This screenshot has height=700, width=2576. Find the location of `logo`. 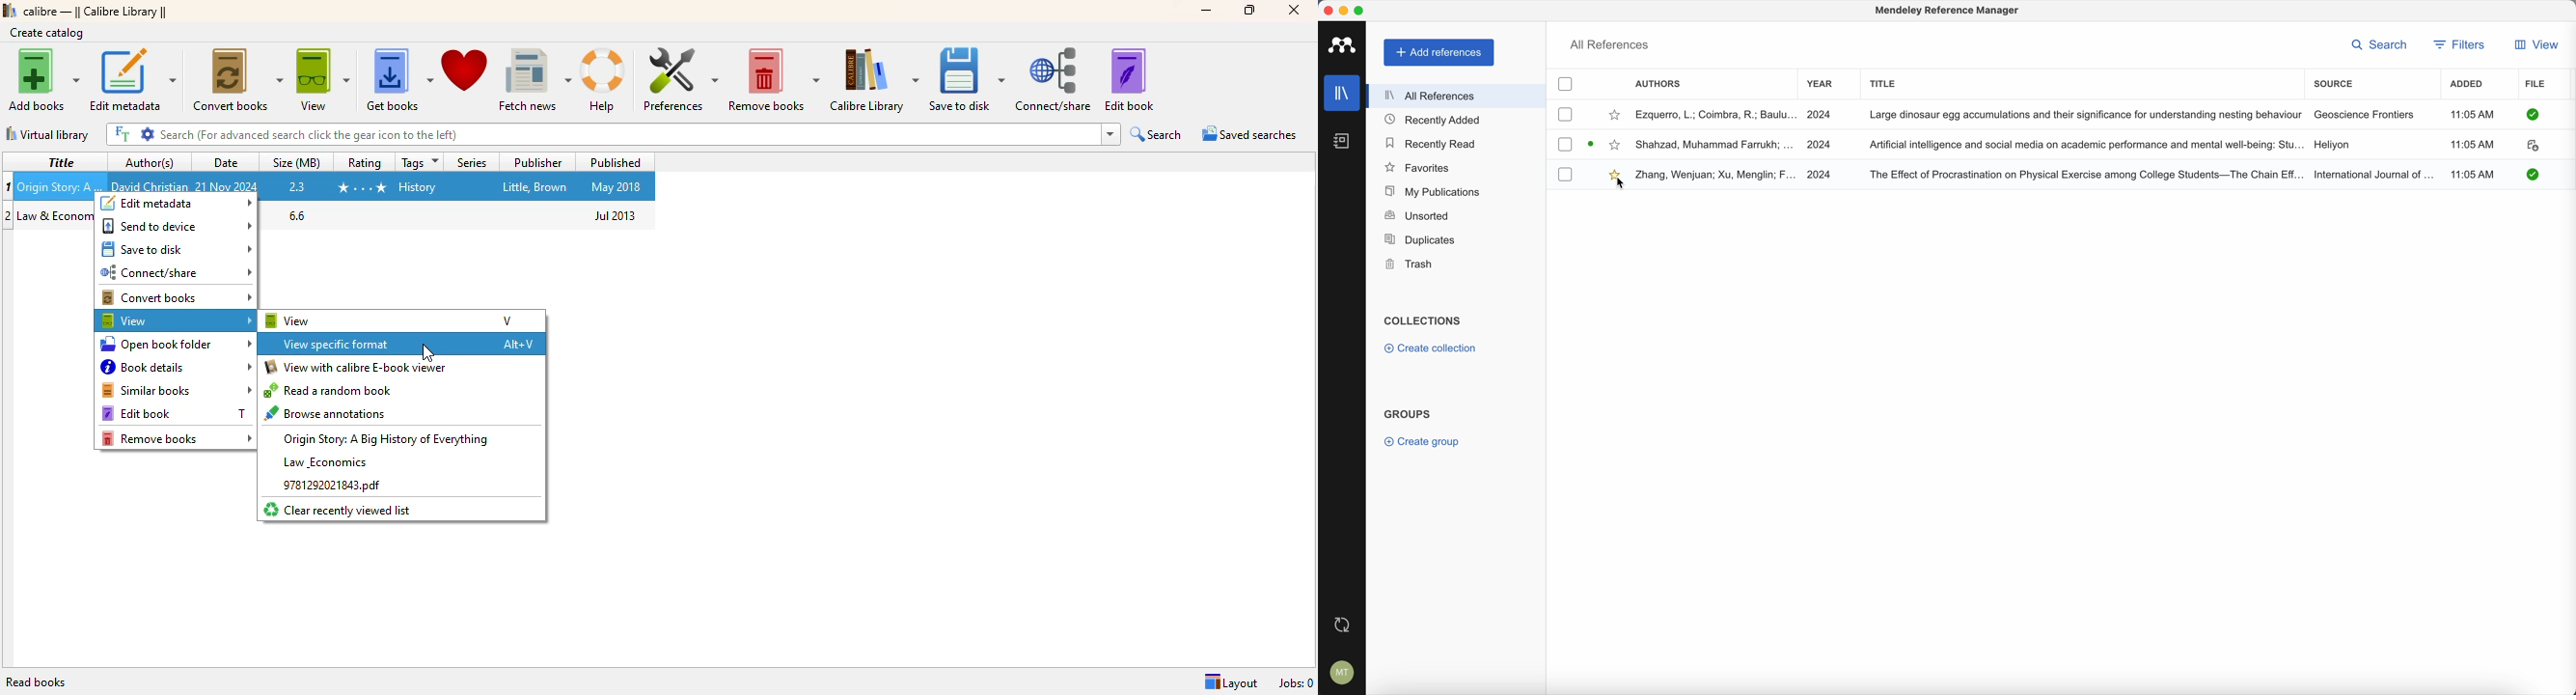

logo is located at coordinates (10, 11).